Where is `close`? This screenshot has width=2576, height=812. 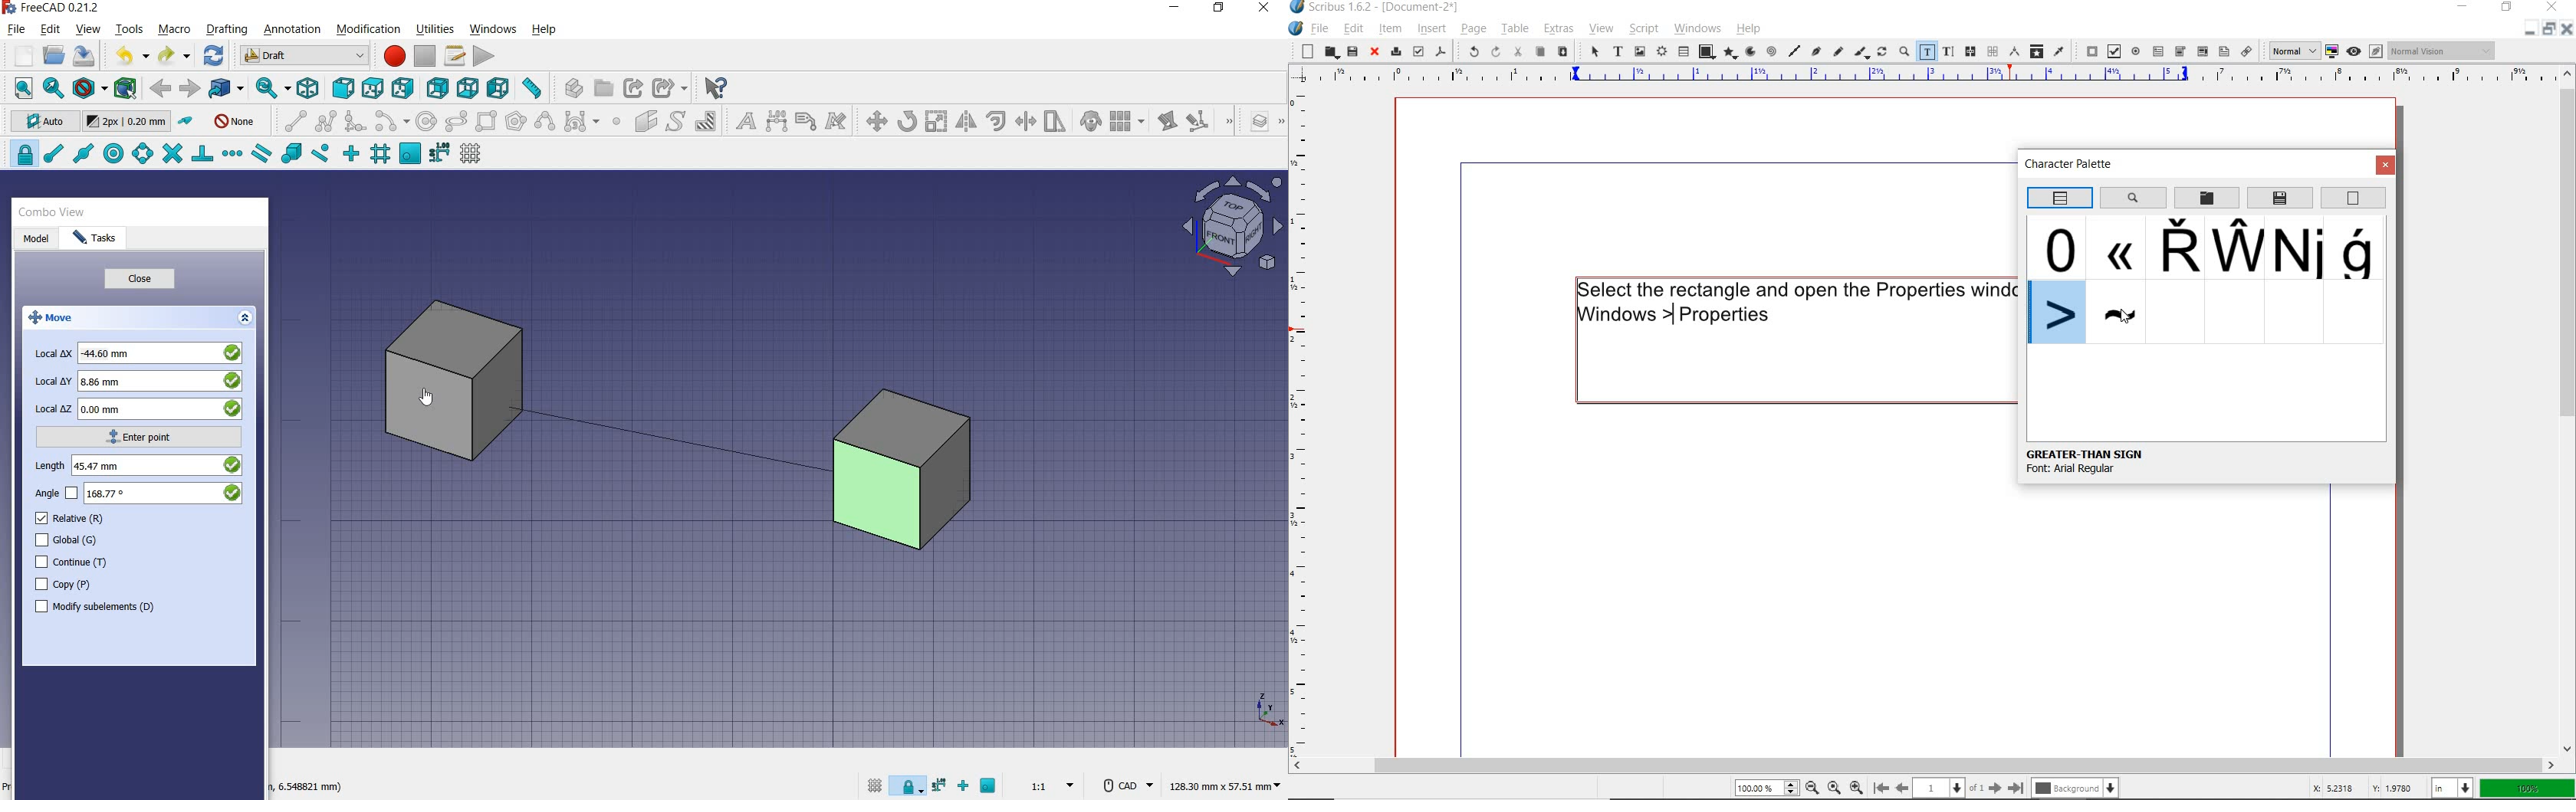
close is located at coordinates (1375, 53).